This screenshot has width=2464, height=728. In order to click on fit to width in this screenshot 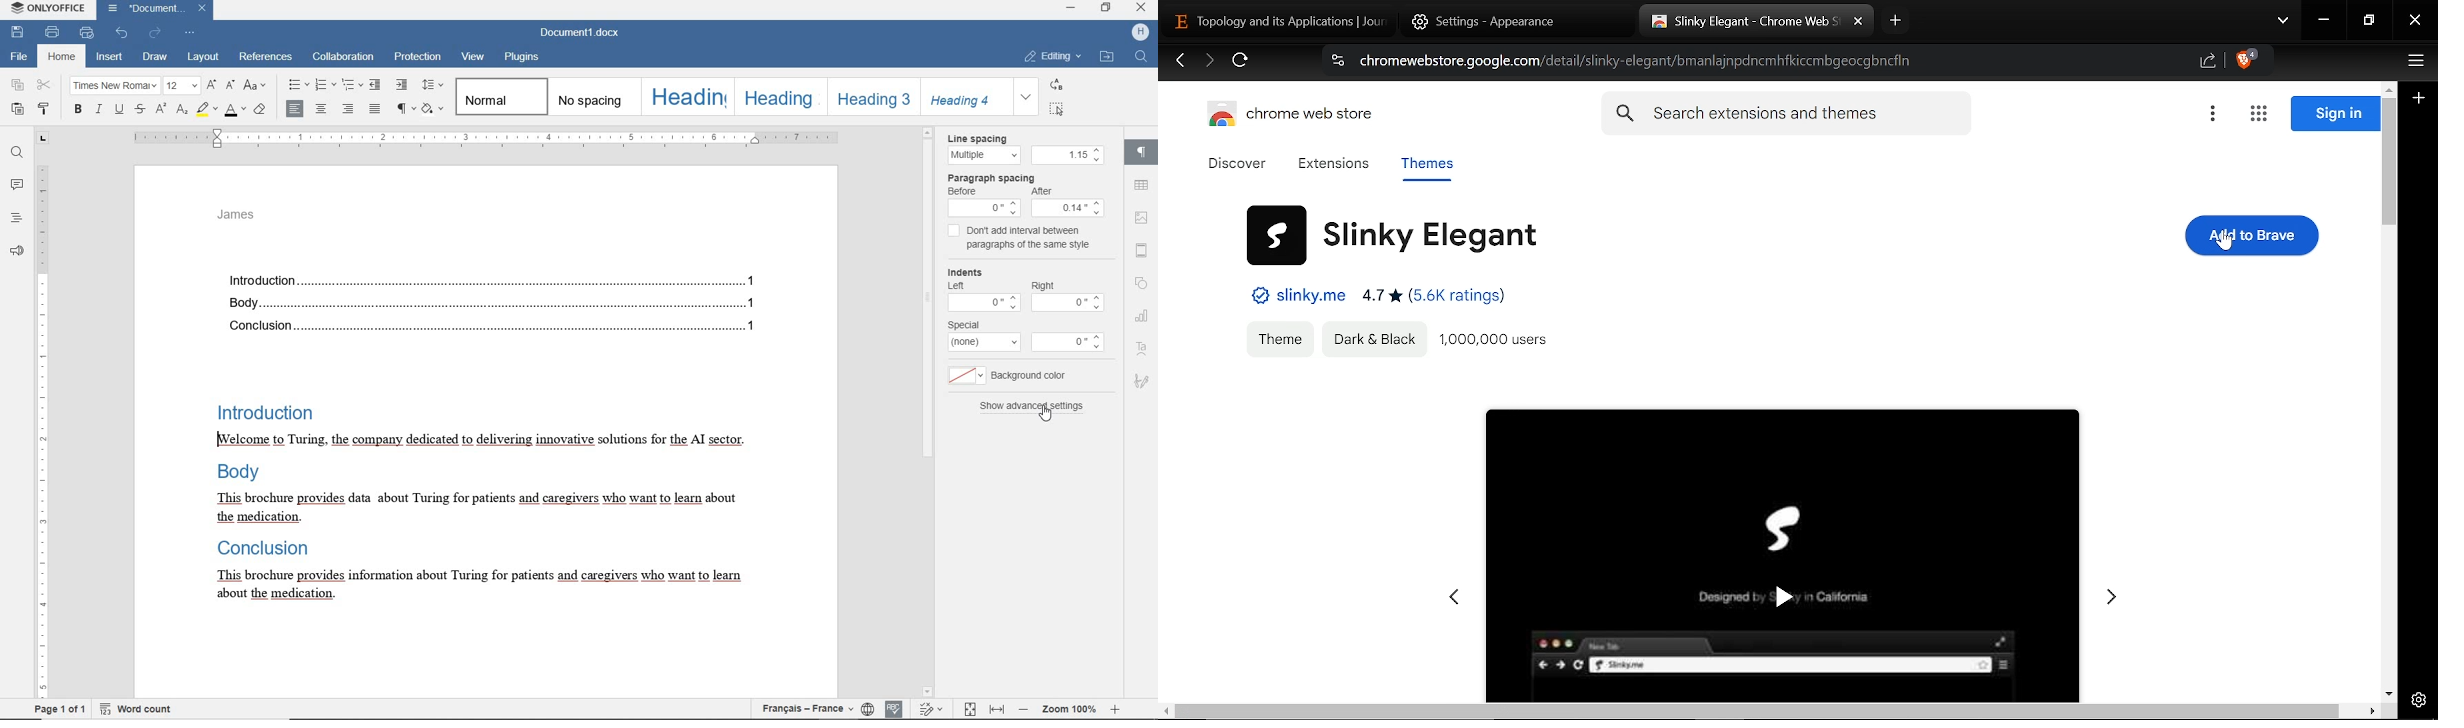, I will do `click(995, 710)`.